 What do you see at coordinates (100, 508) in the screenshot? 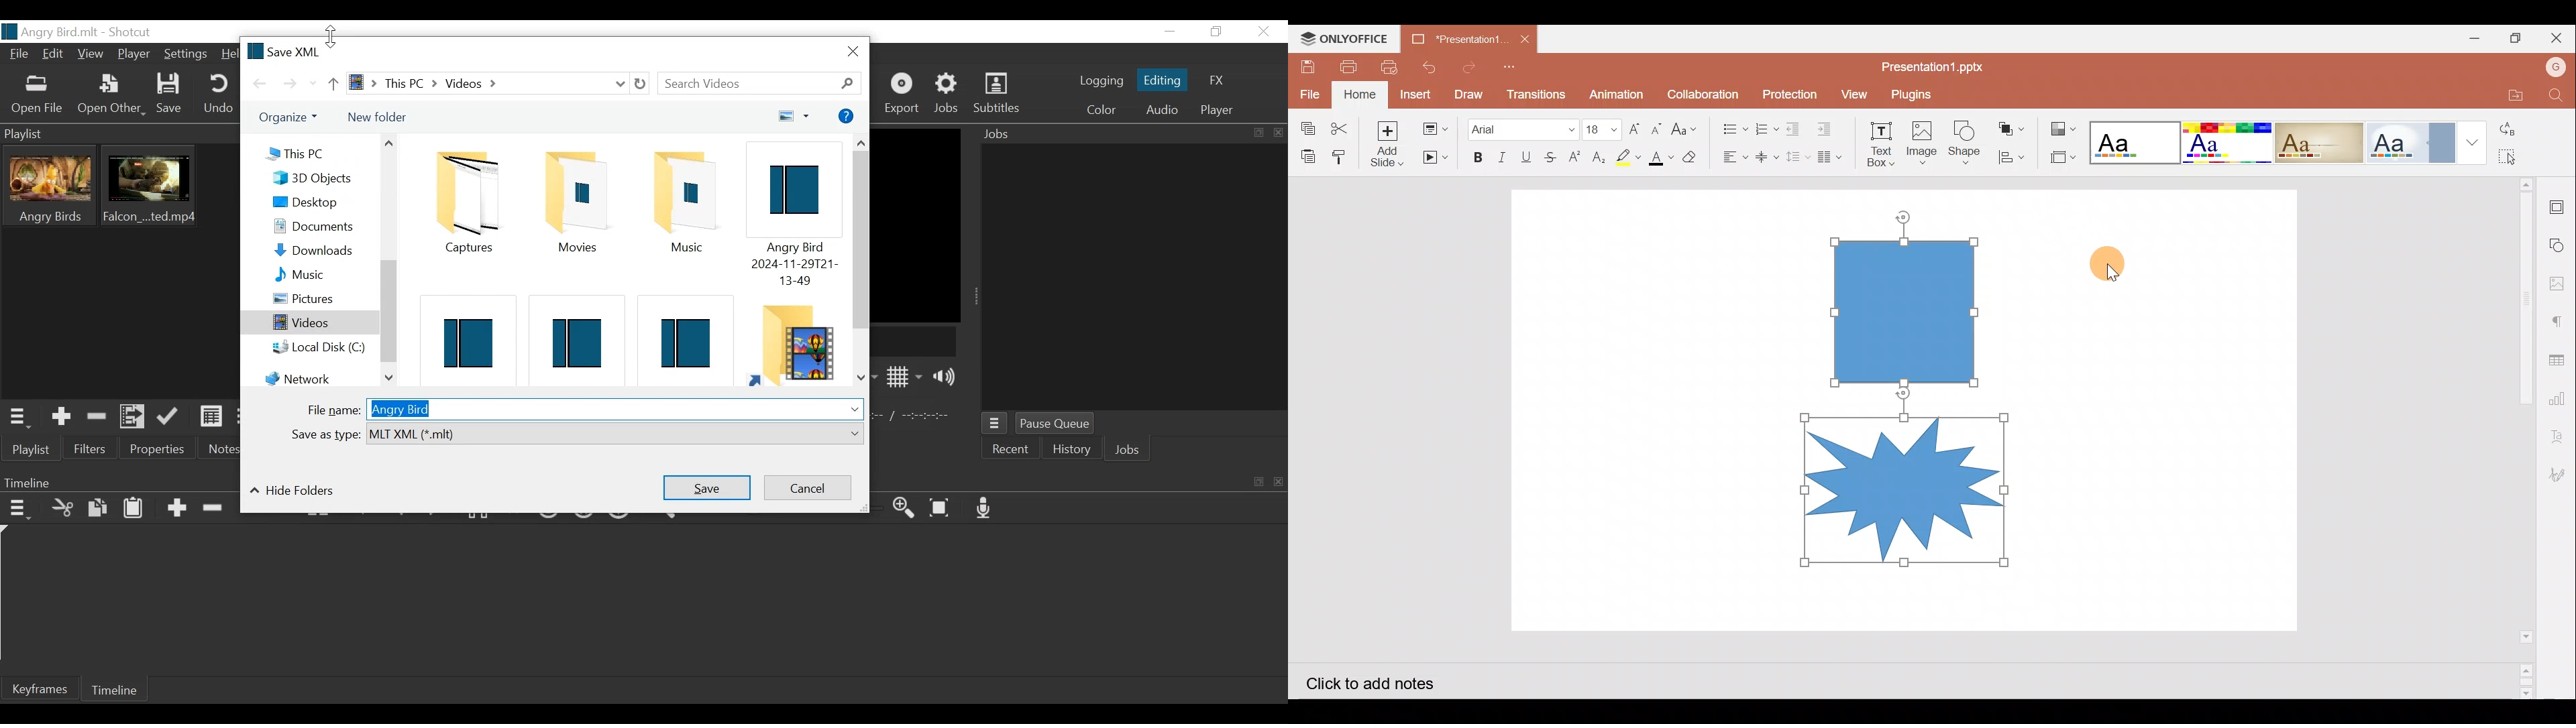
I see `Copy` at bounding box center [100, 508].